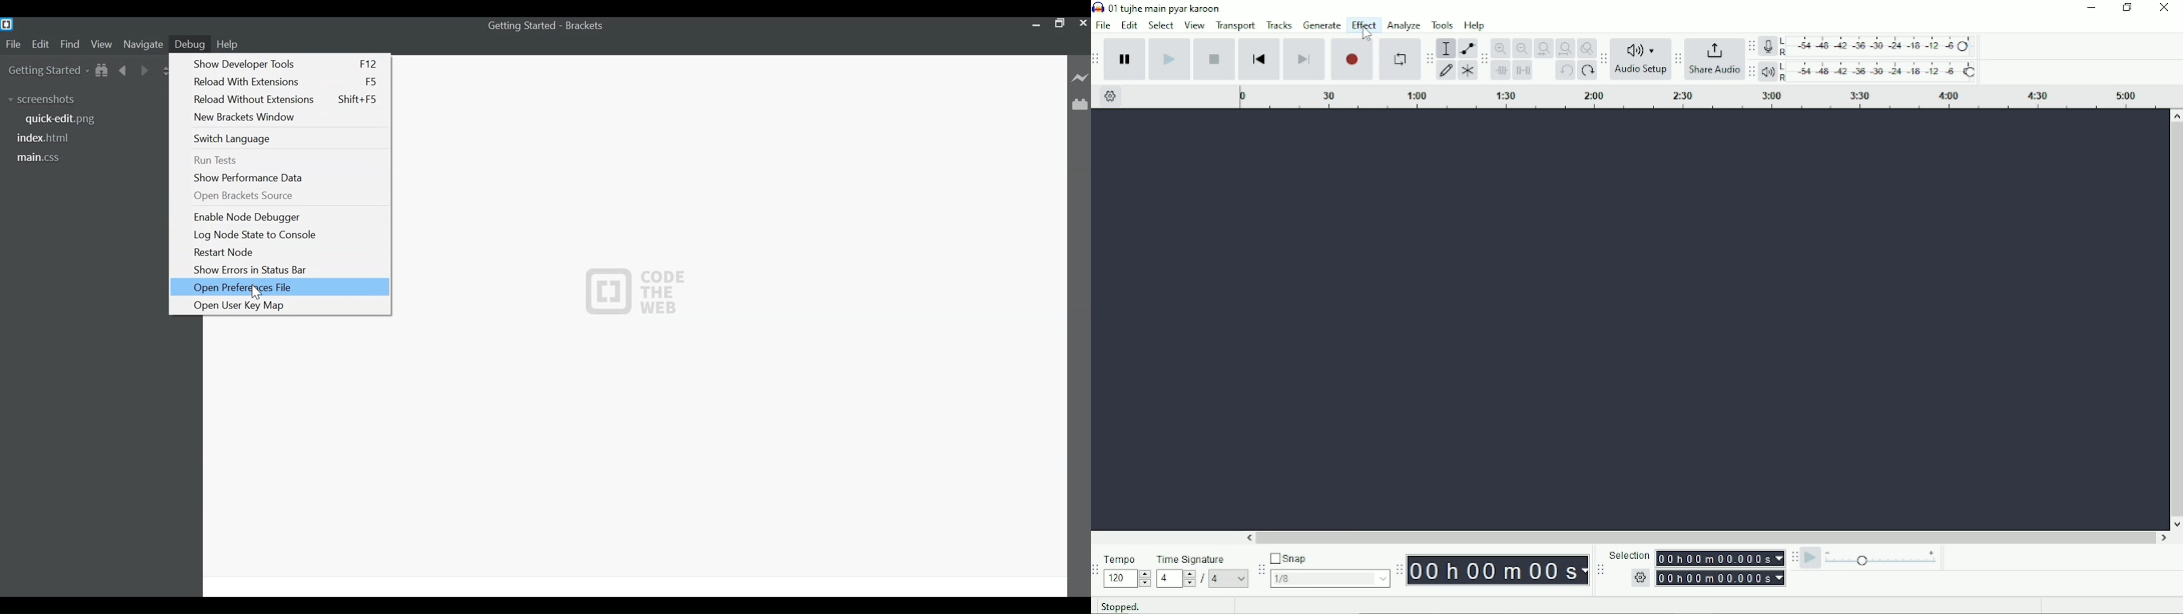 Image resolution: width=2184 pixels, height=616 pixels. I want to click on Timeline, so click(1694, 97).